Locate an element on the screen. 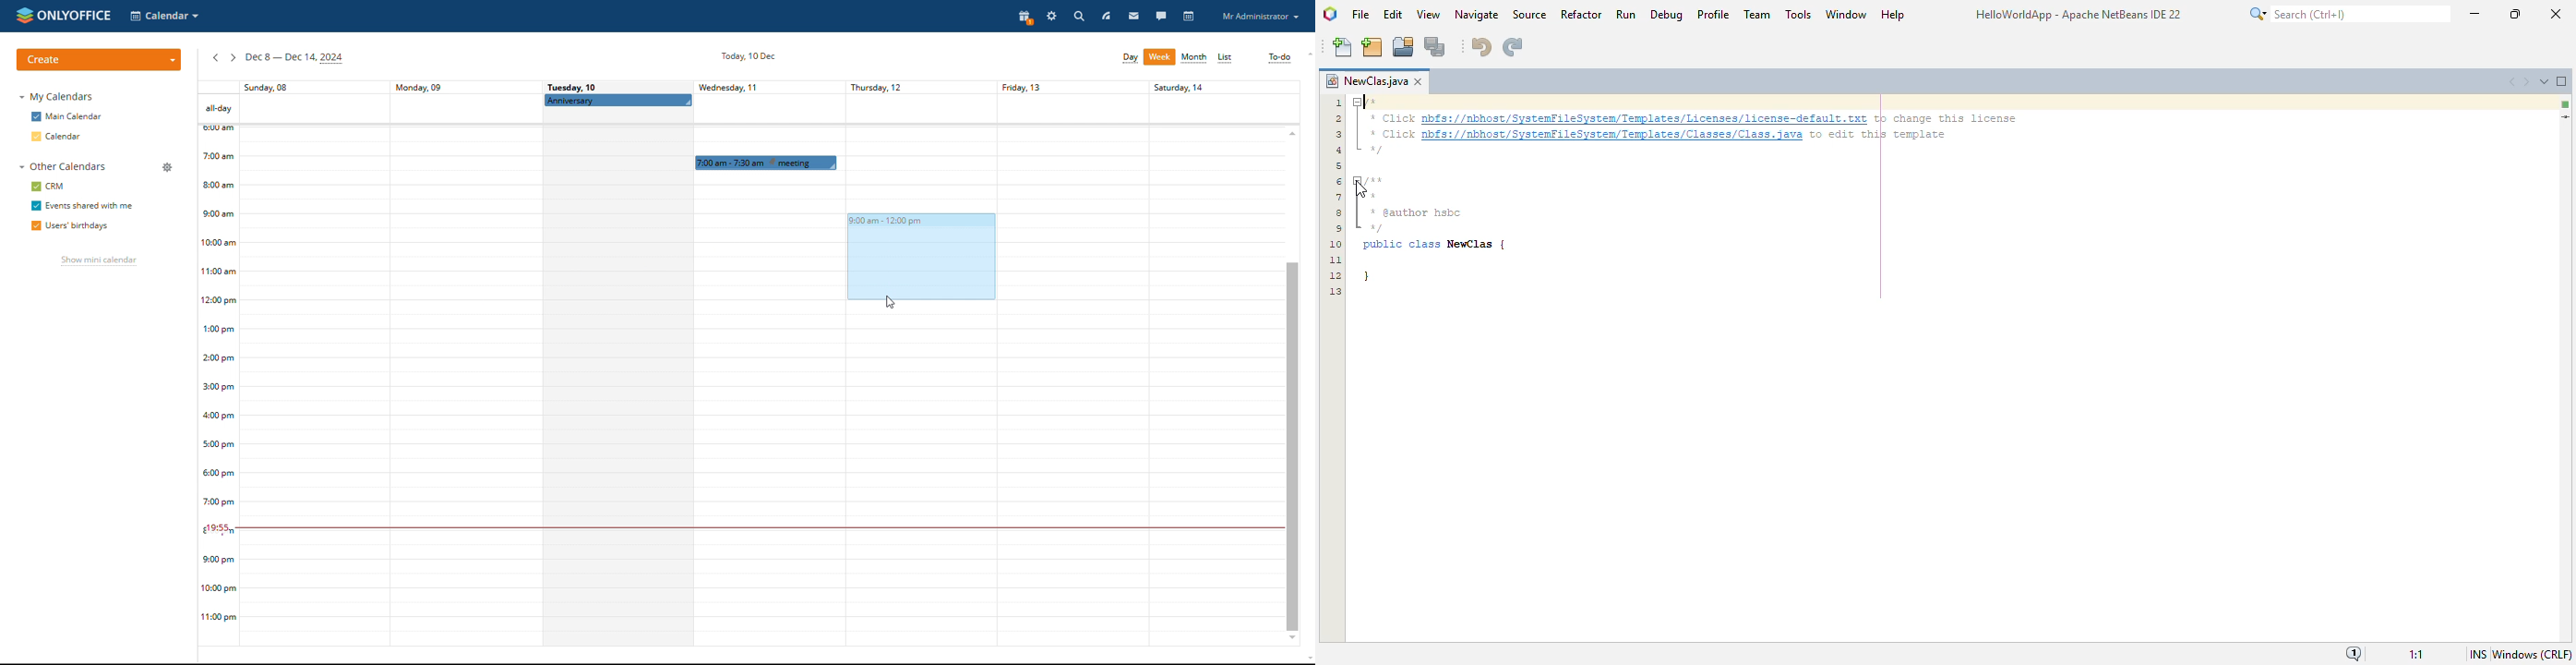 The width and height of the screenshot is (2576, 672). current week is located at coordinates (295, 59).